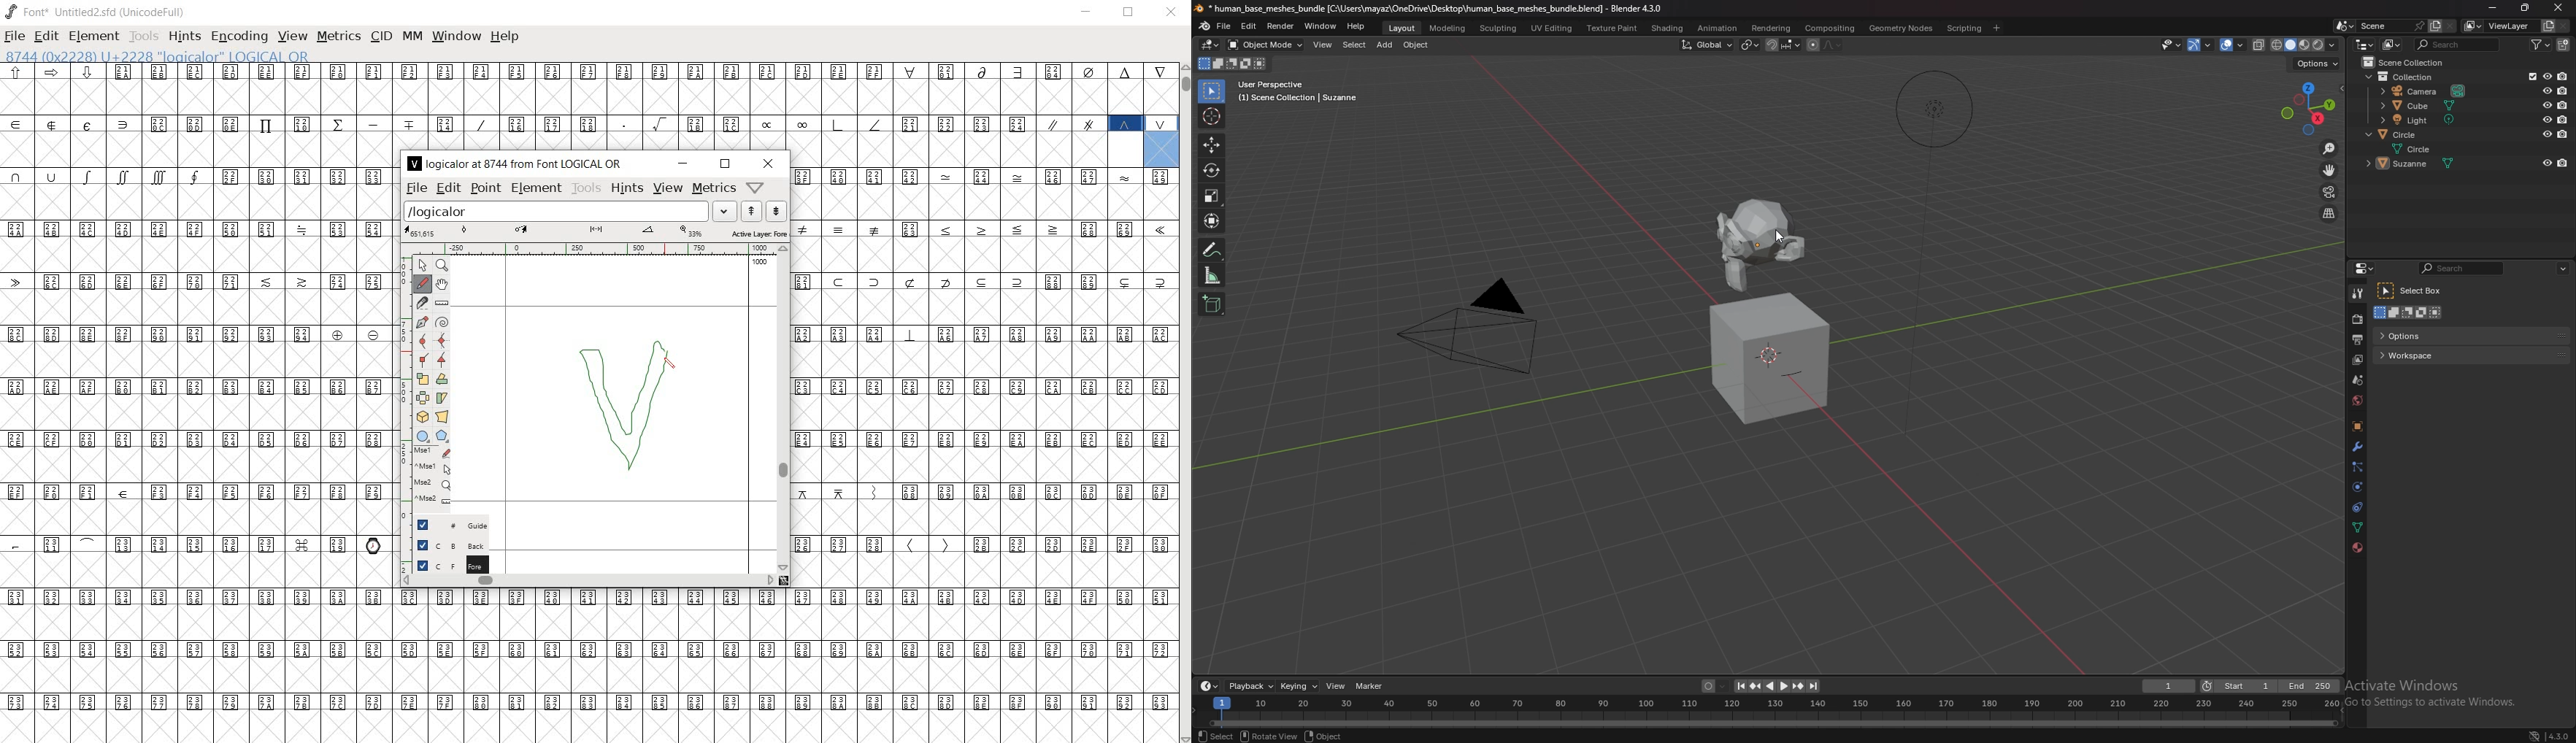  Describe the element at coordinates (1403, 27) in the screenshot. I see `layout` at that location.